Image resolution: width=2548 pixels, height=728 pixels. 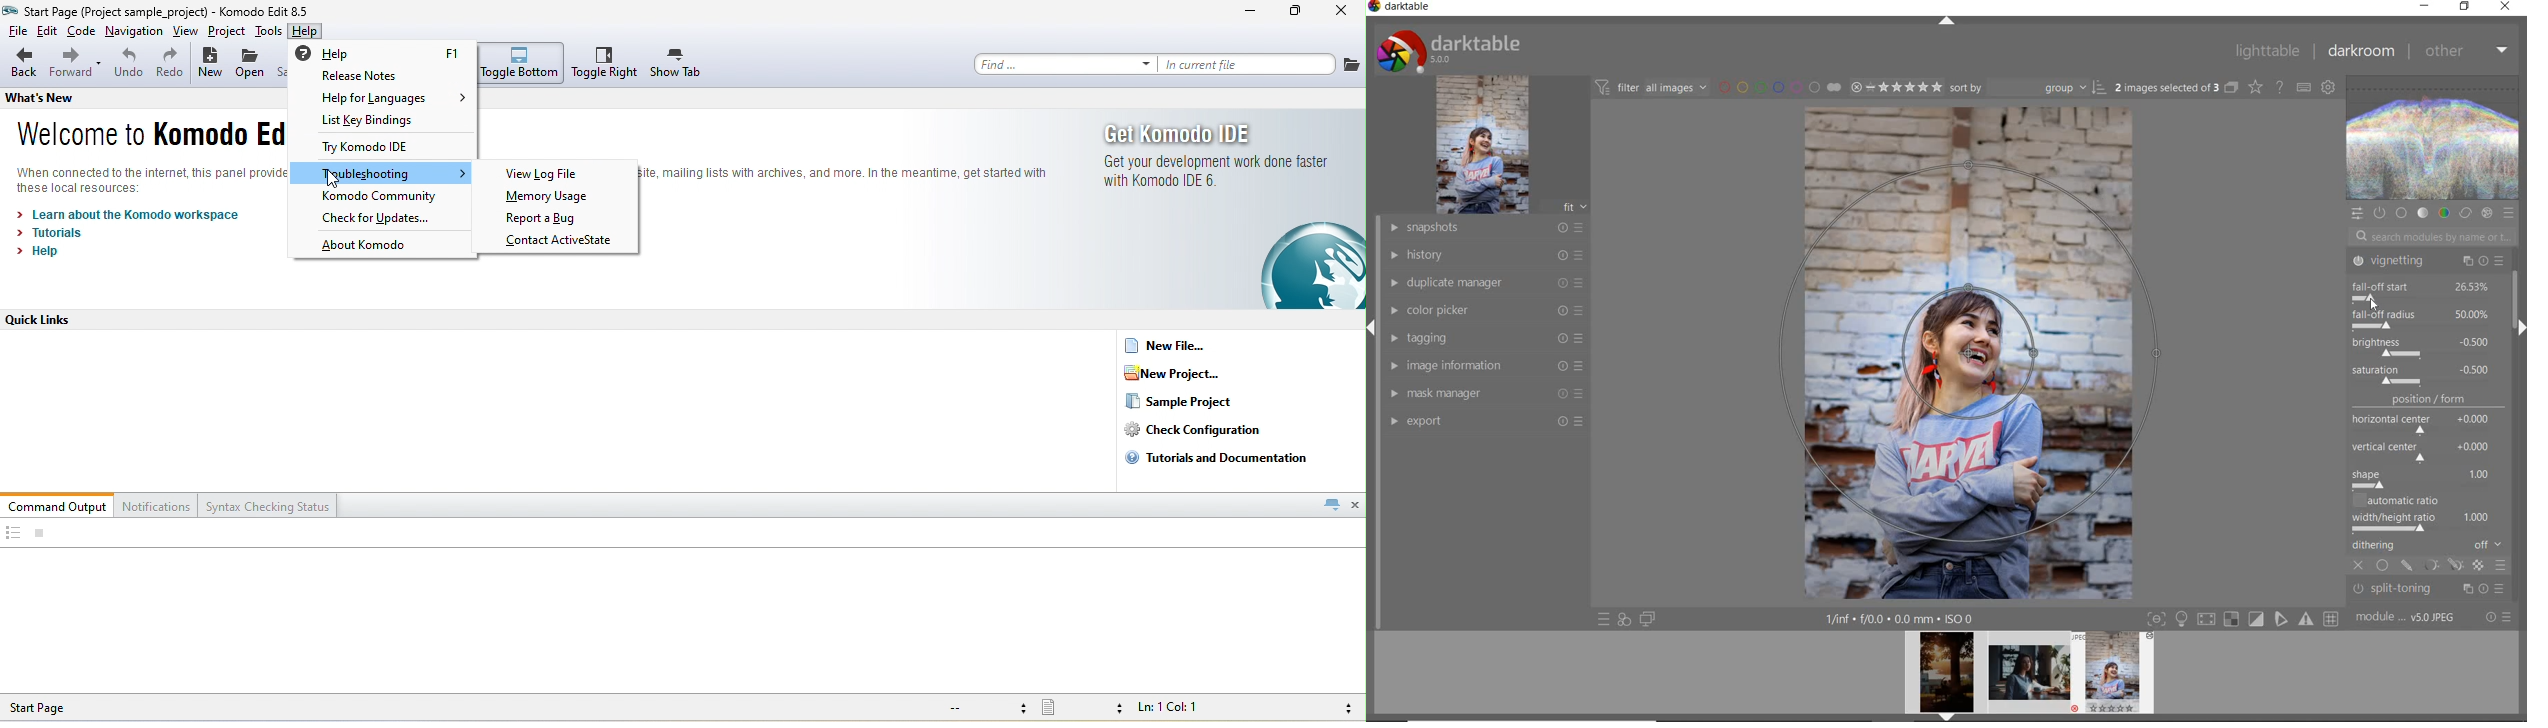 What do you see at coordinates (1605, 620) in the screenshot?
I see `quick access to preset` at bounding box center [1605, 620].